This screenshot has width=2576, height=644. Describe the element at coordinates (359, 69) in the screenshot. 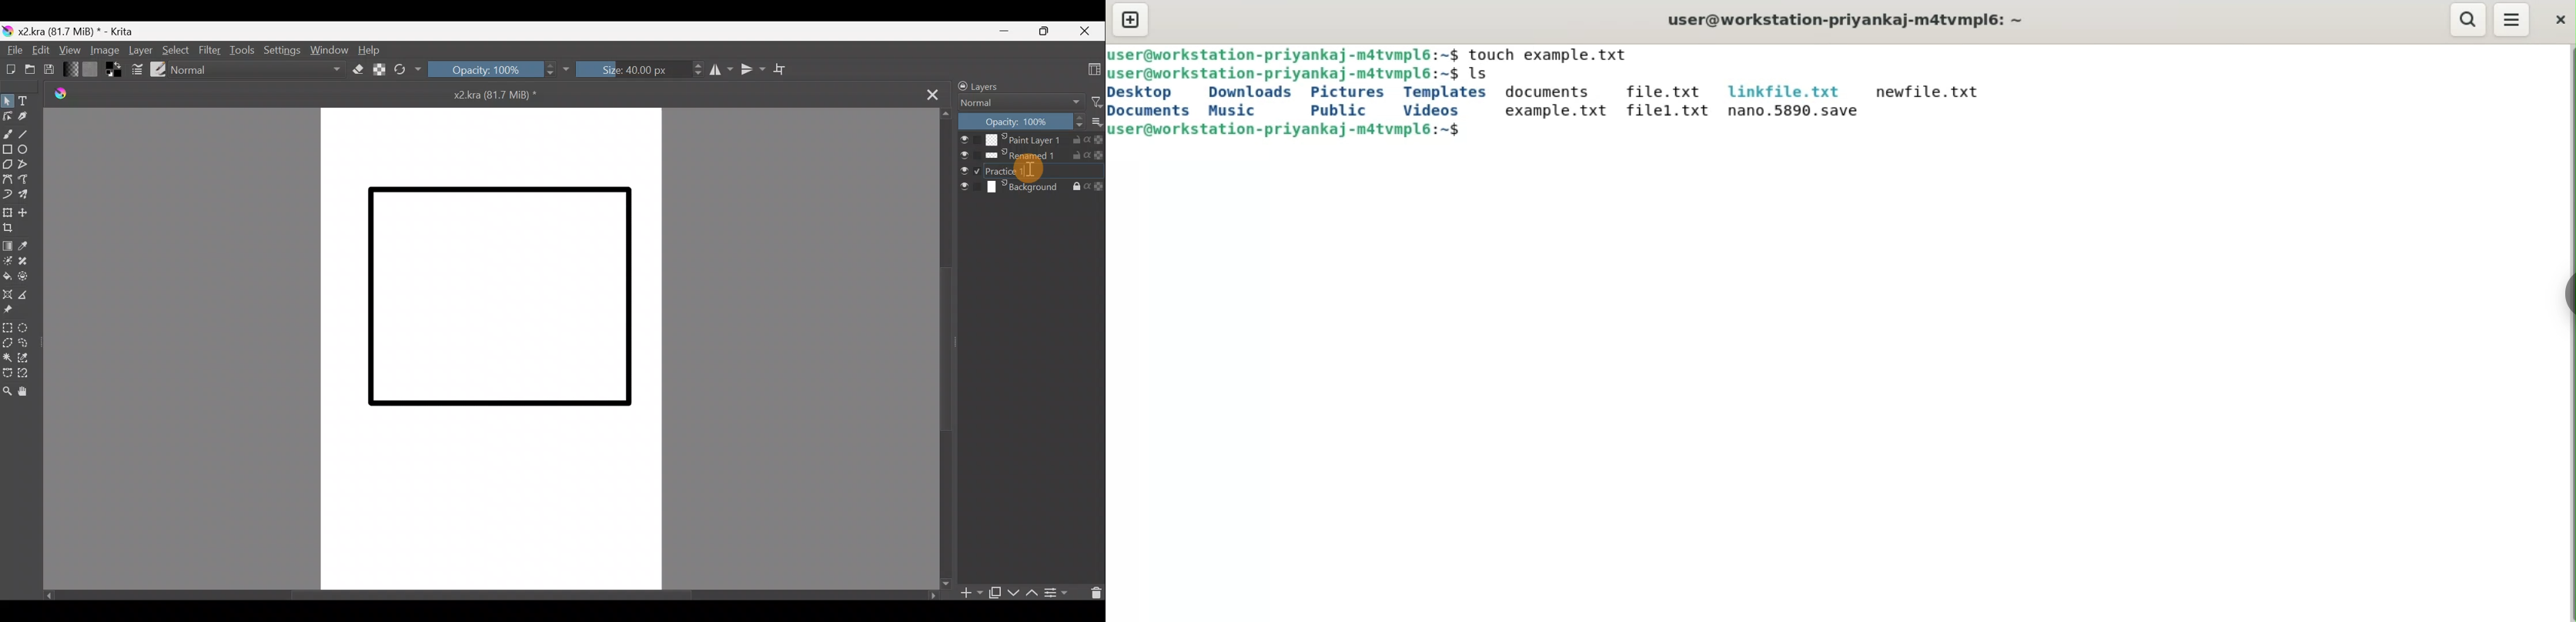

I see `Set eraser mode` at that location.